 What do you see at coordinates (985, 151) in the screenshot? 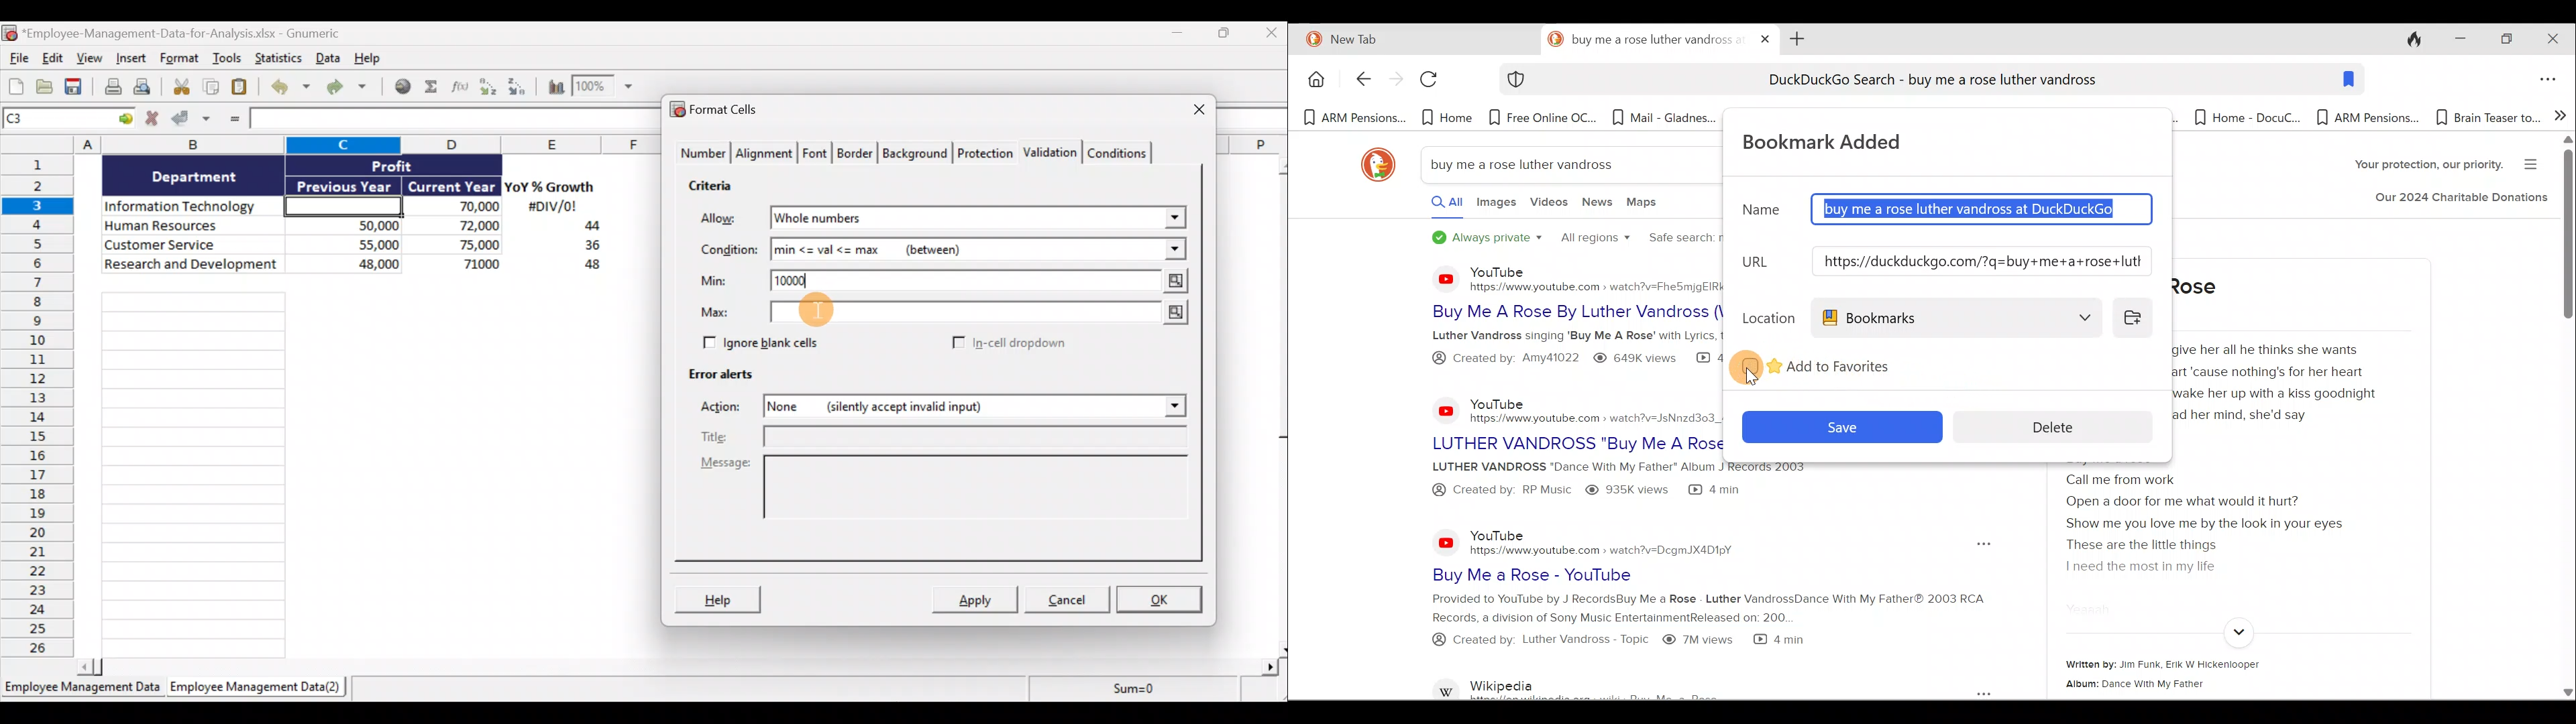
I see `Protection` at bounding box center [985, 151].